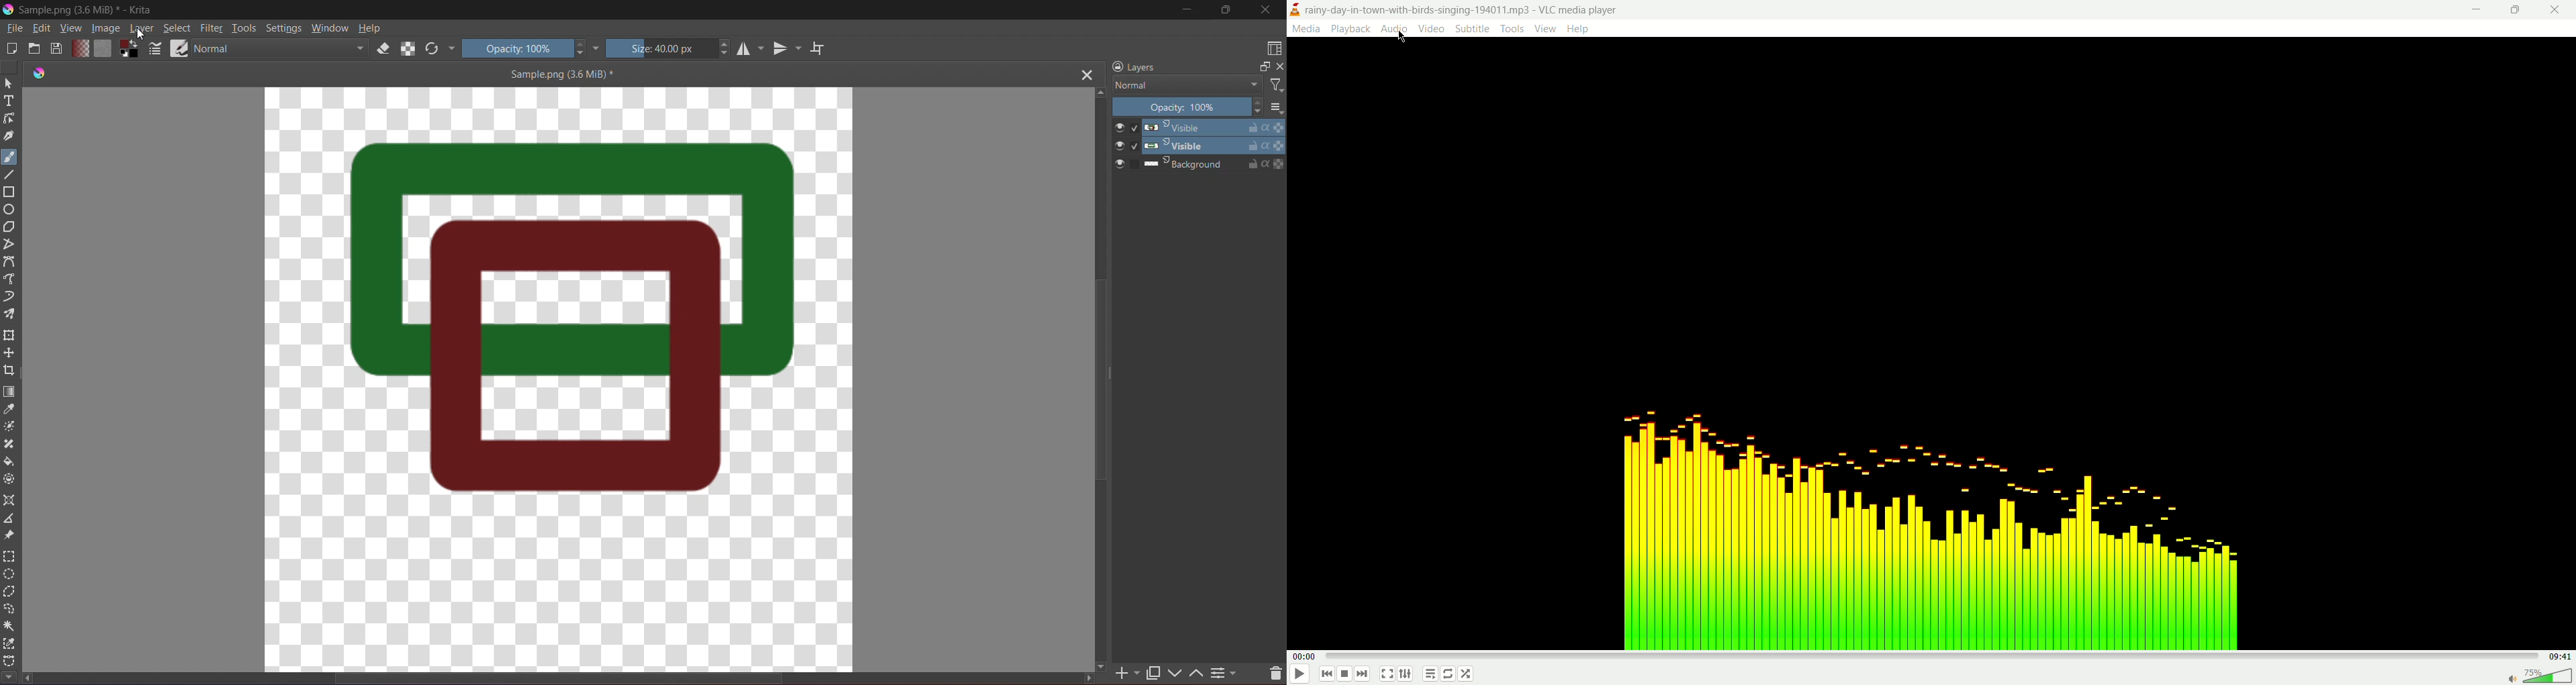 The height and width of the screenshot is (700, 2576). Describe the element at coordinates (1153, 670) in the screenshot. I see `Duplicate` at that location.